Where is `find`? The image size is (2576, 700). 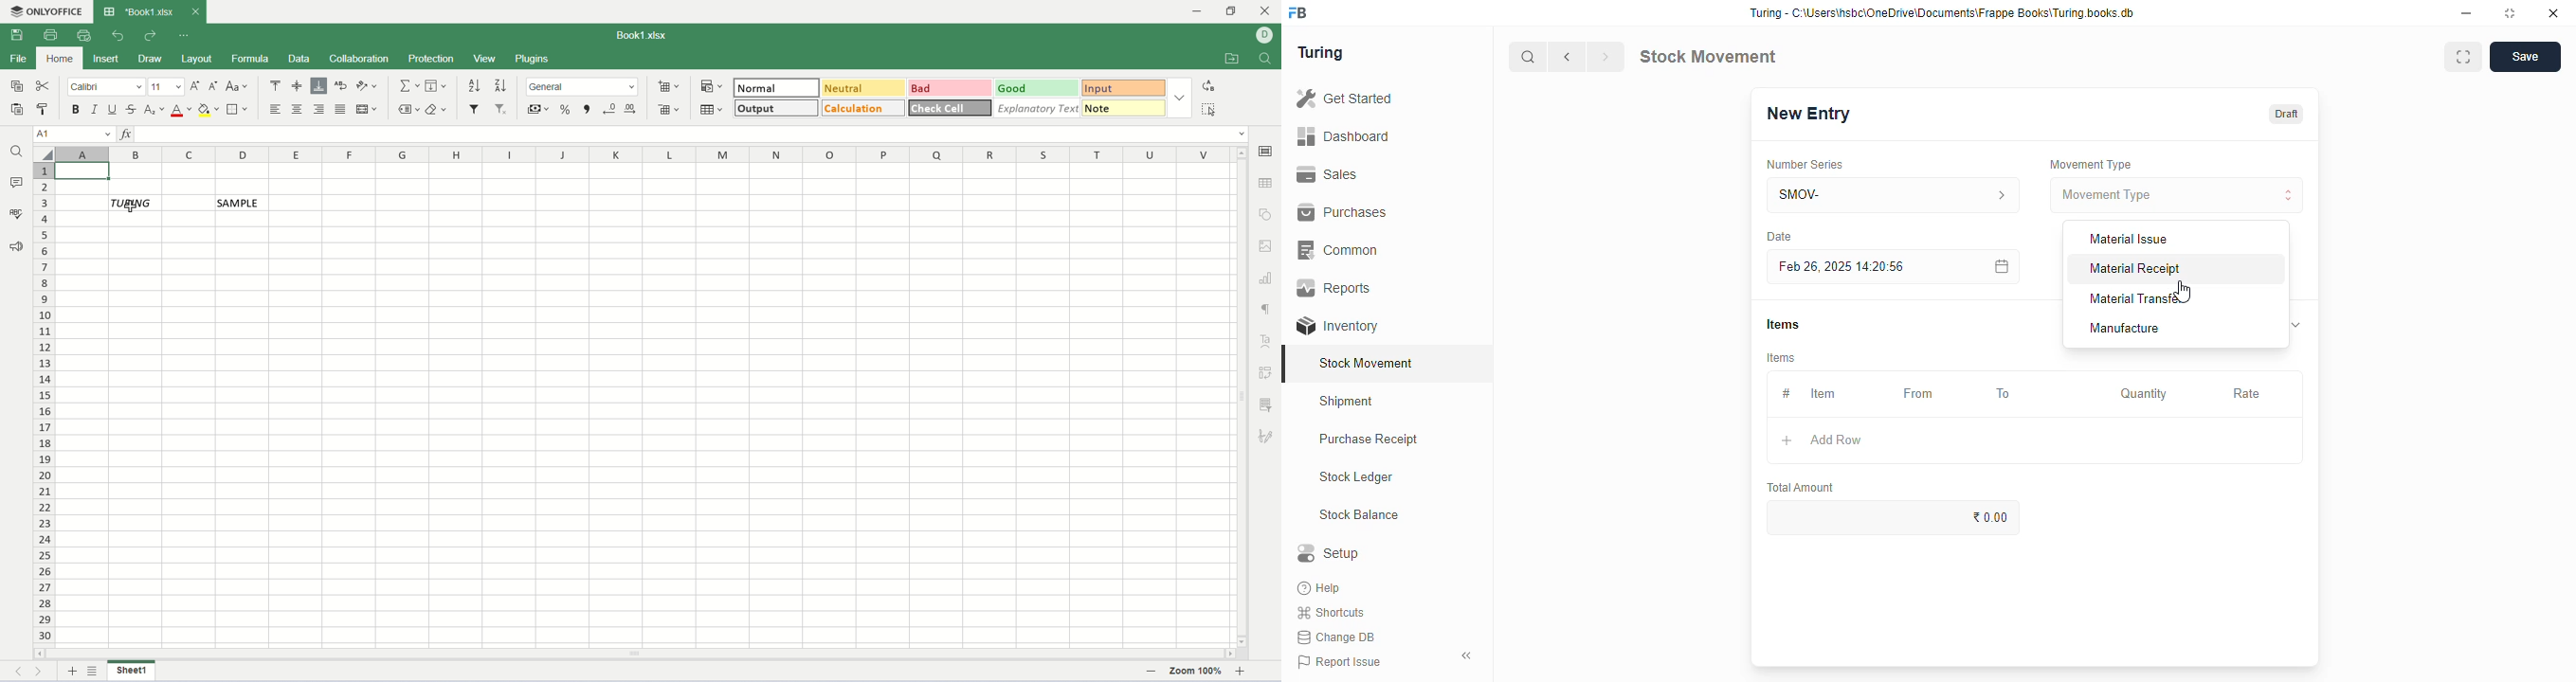 find is located at coordinates (1266, 59).